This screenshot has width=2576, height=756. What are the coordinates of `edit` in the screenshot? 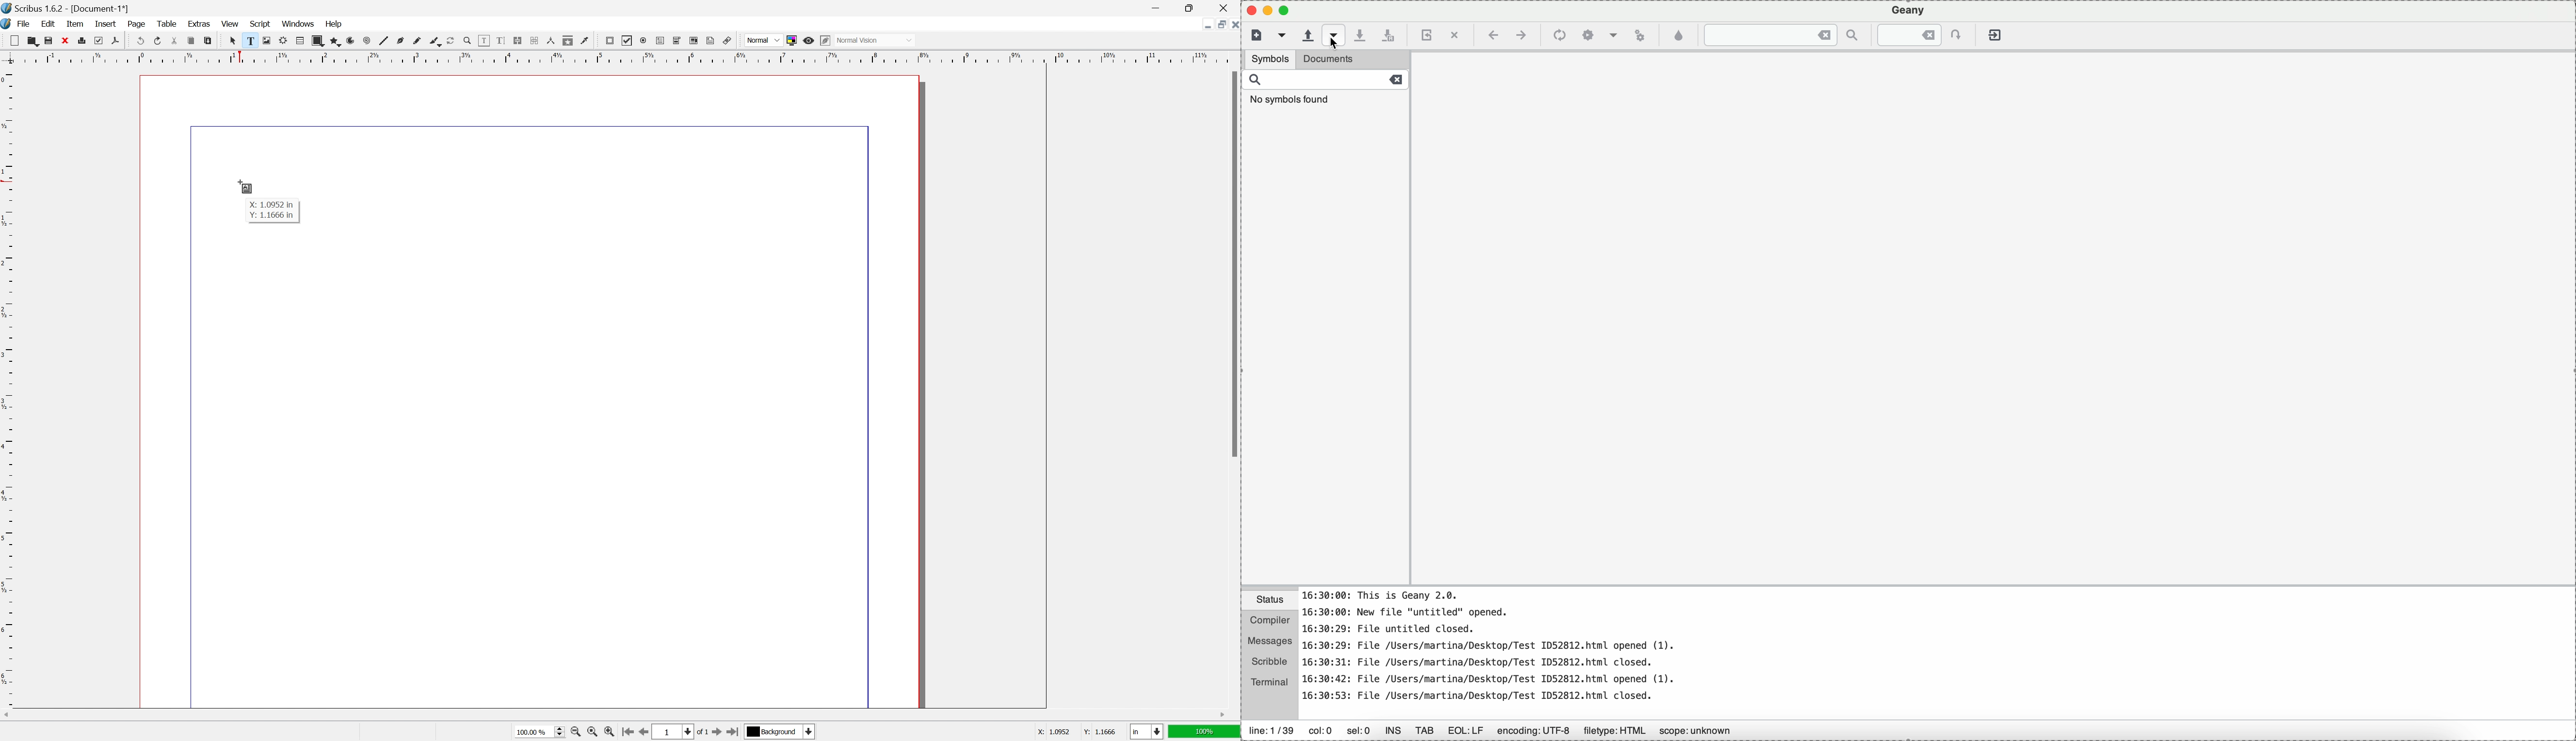 It's located at (48, 24).